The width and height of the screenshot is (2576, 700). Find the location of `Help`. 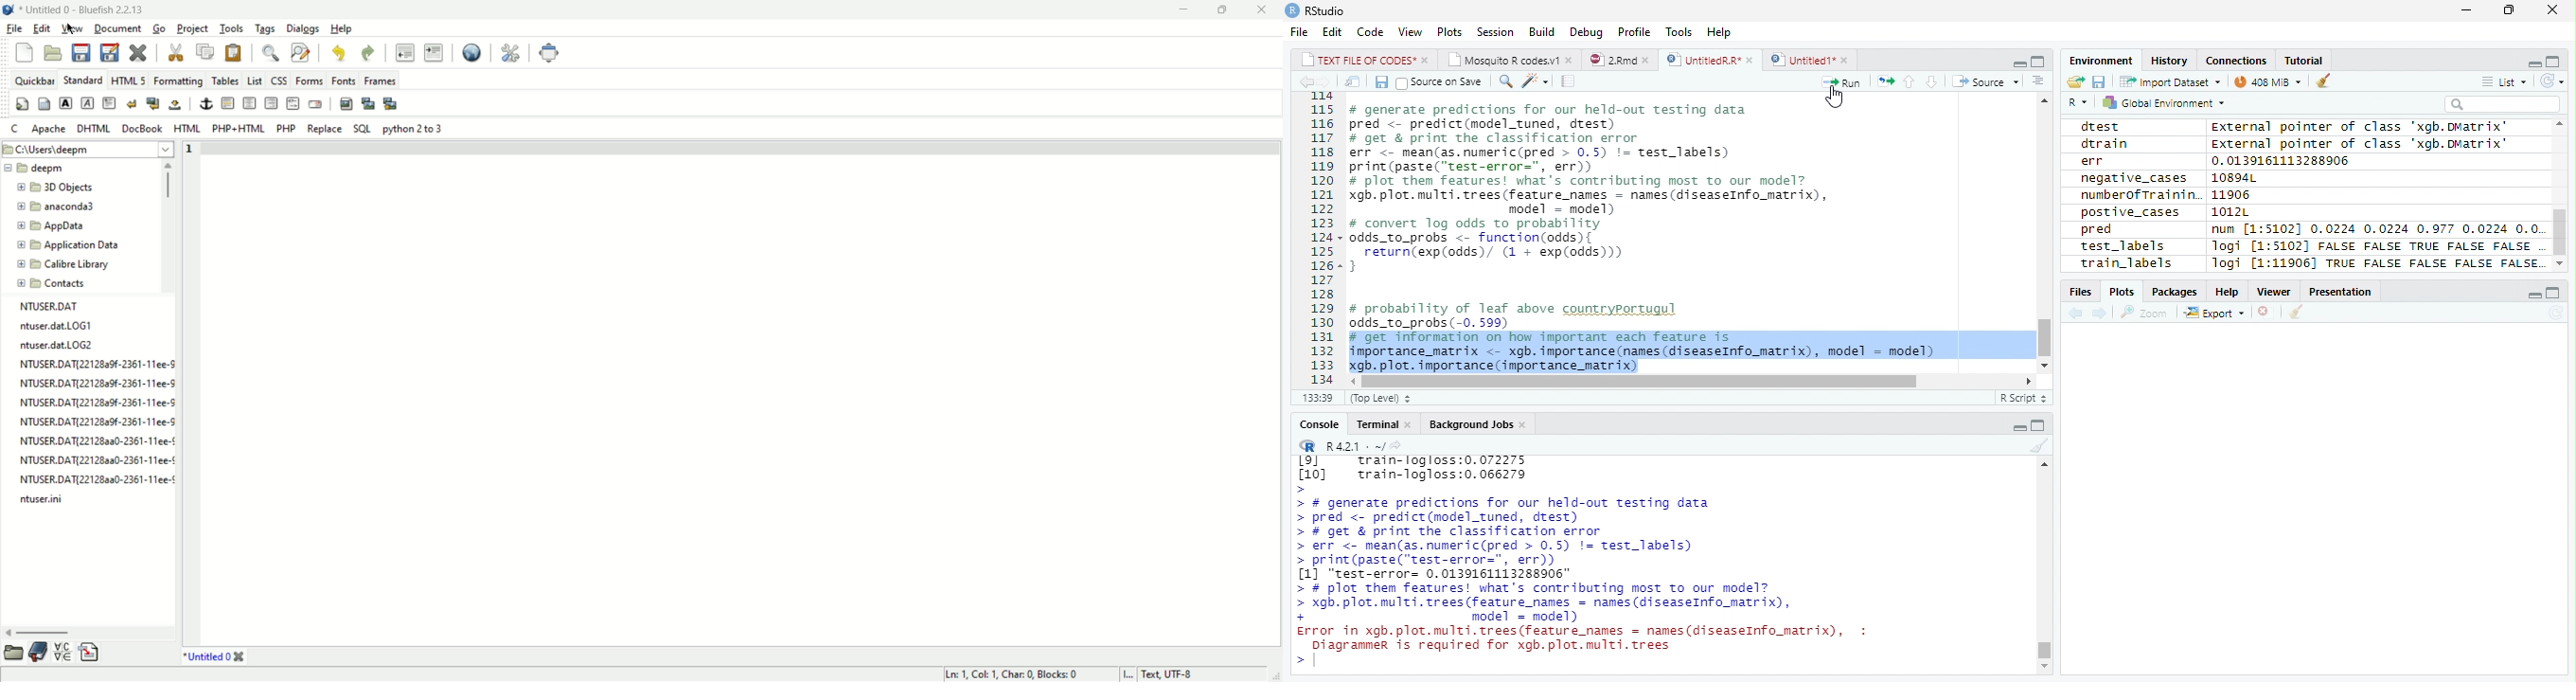

Help is located at coordinates (1721, 34).